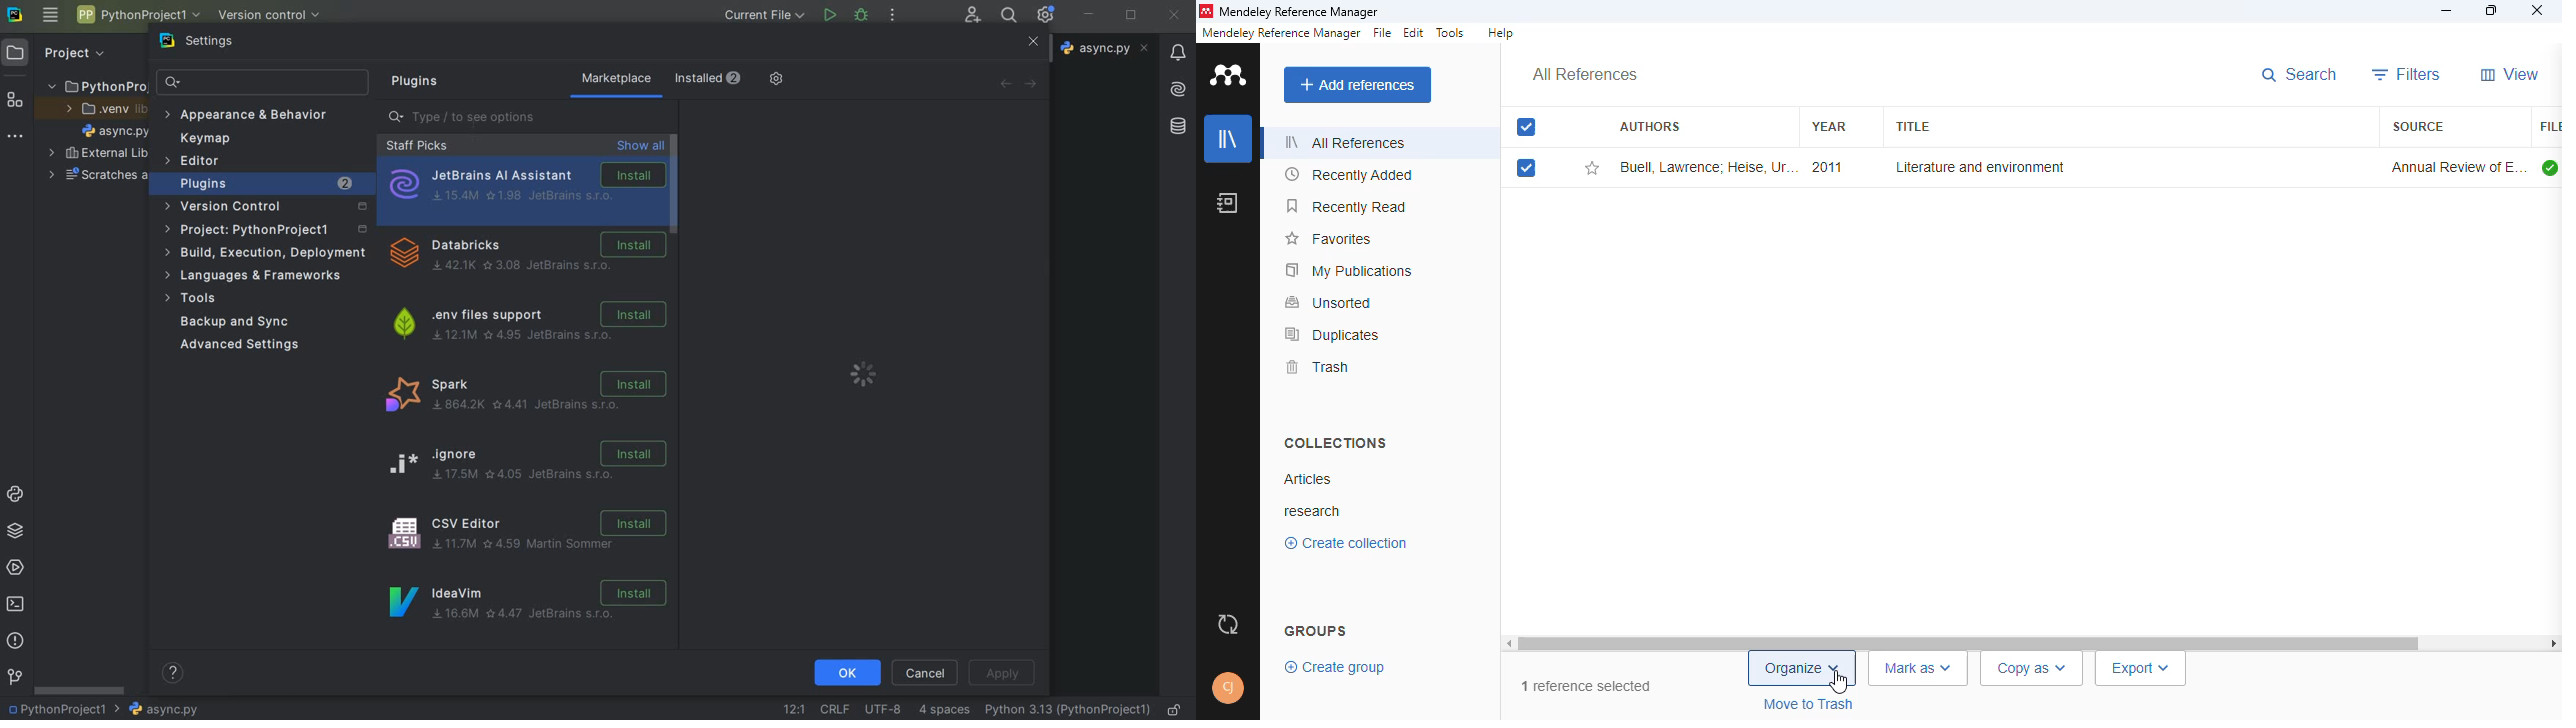 The image size is (2576, 728). I want to click on articles collection created, so click(1307, 479).